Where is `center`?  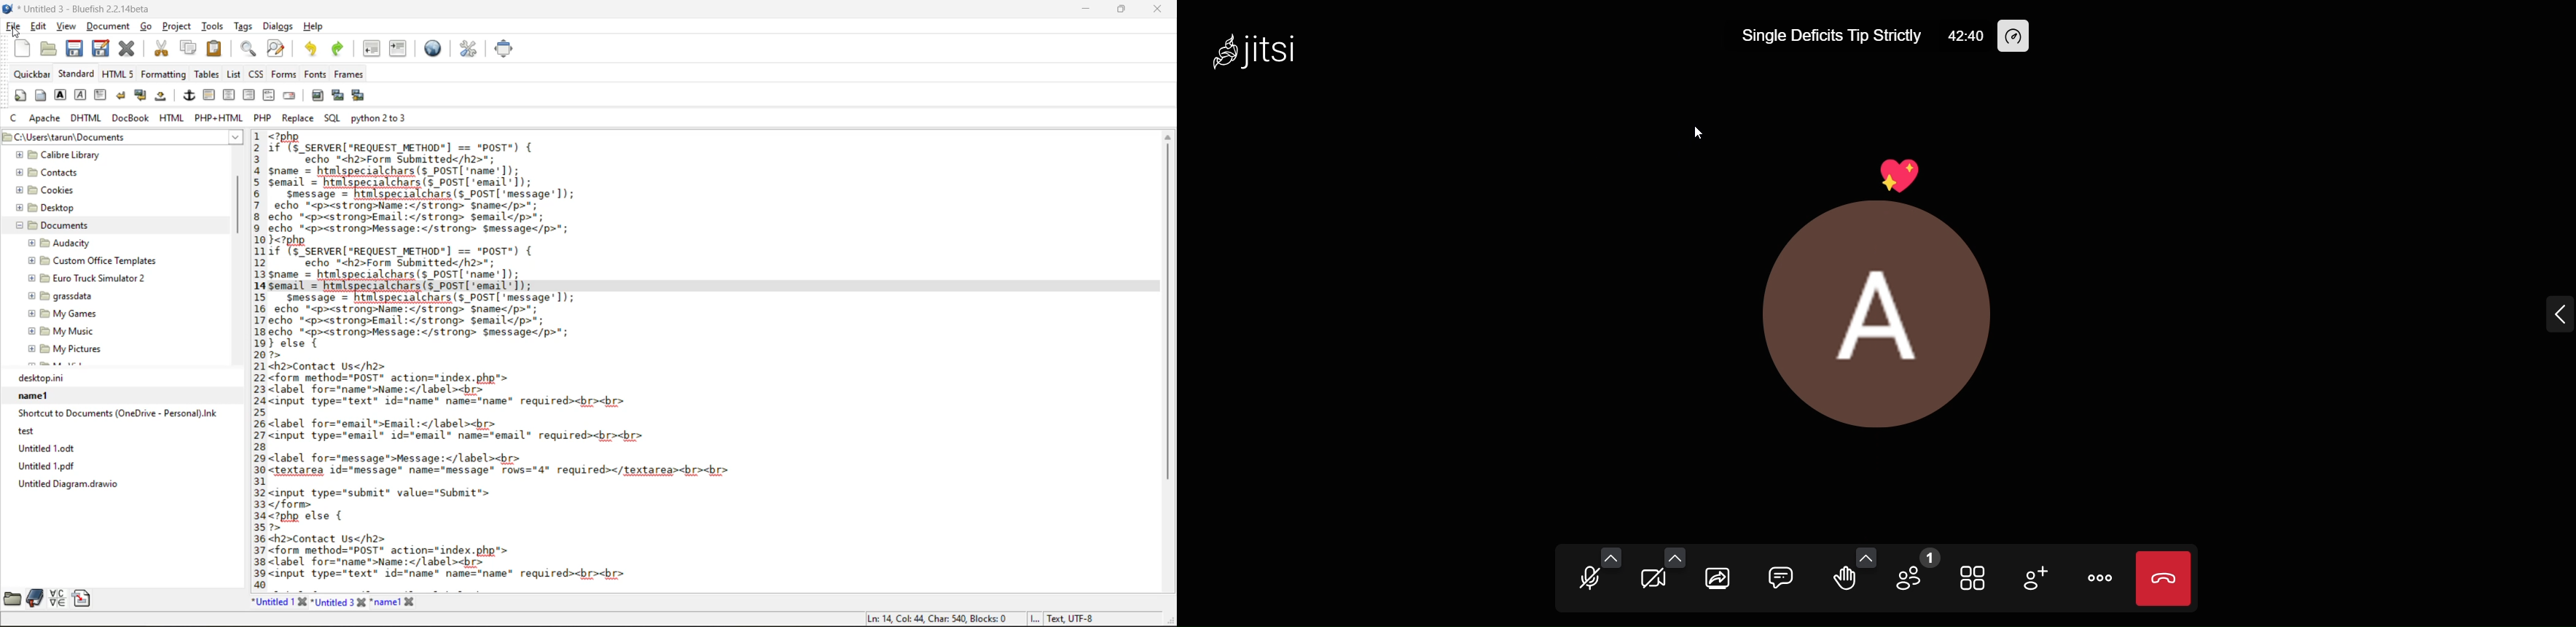 center is located at coordinates (230, 95).